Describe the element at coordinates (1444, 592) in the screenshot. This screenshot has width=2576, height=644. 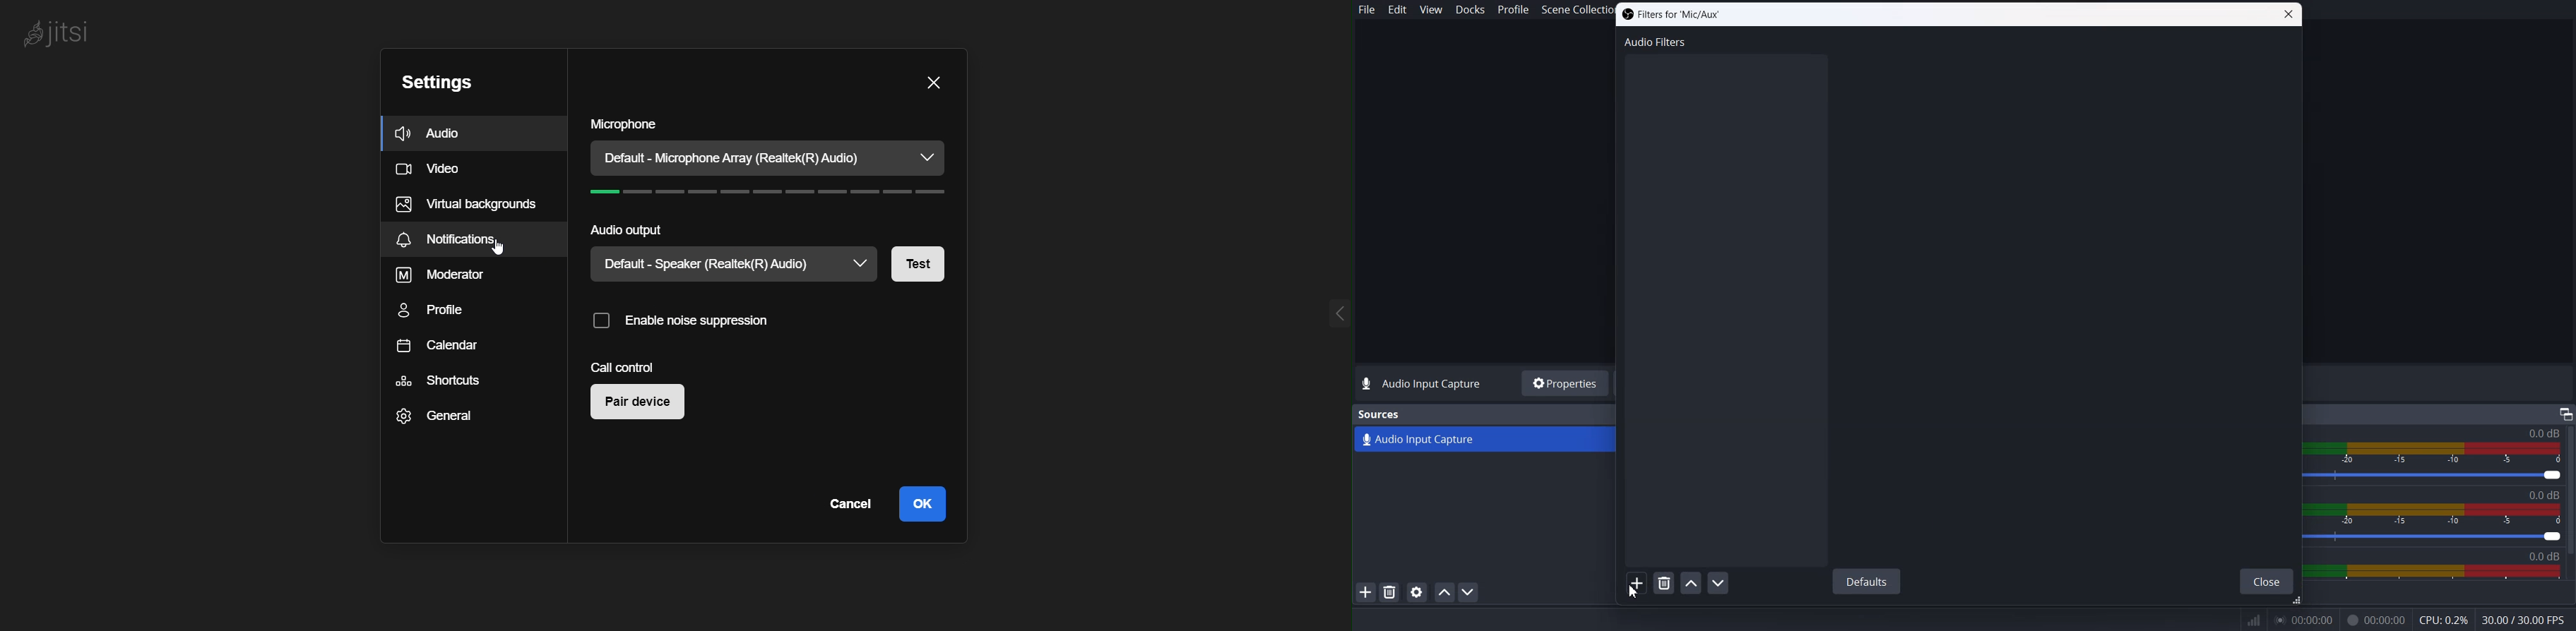
I see `Move source up` at that location.